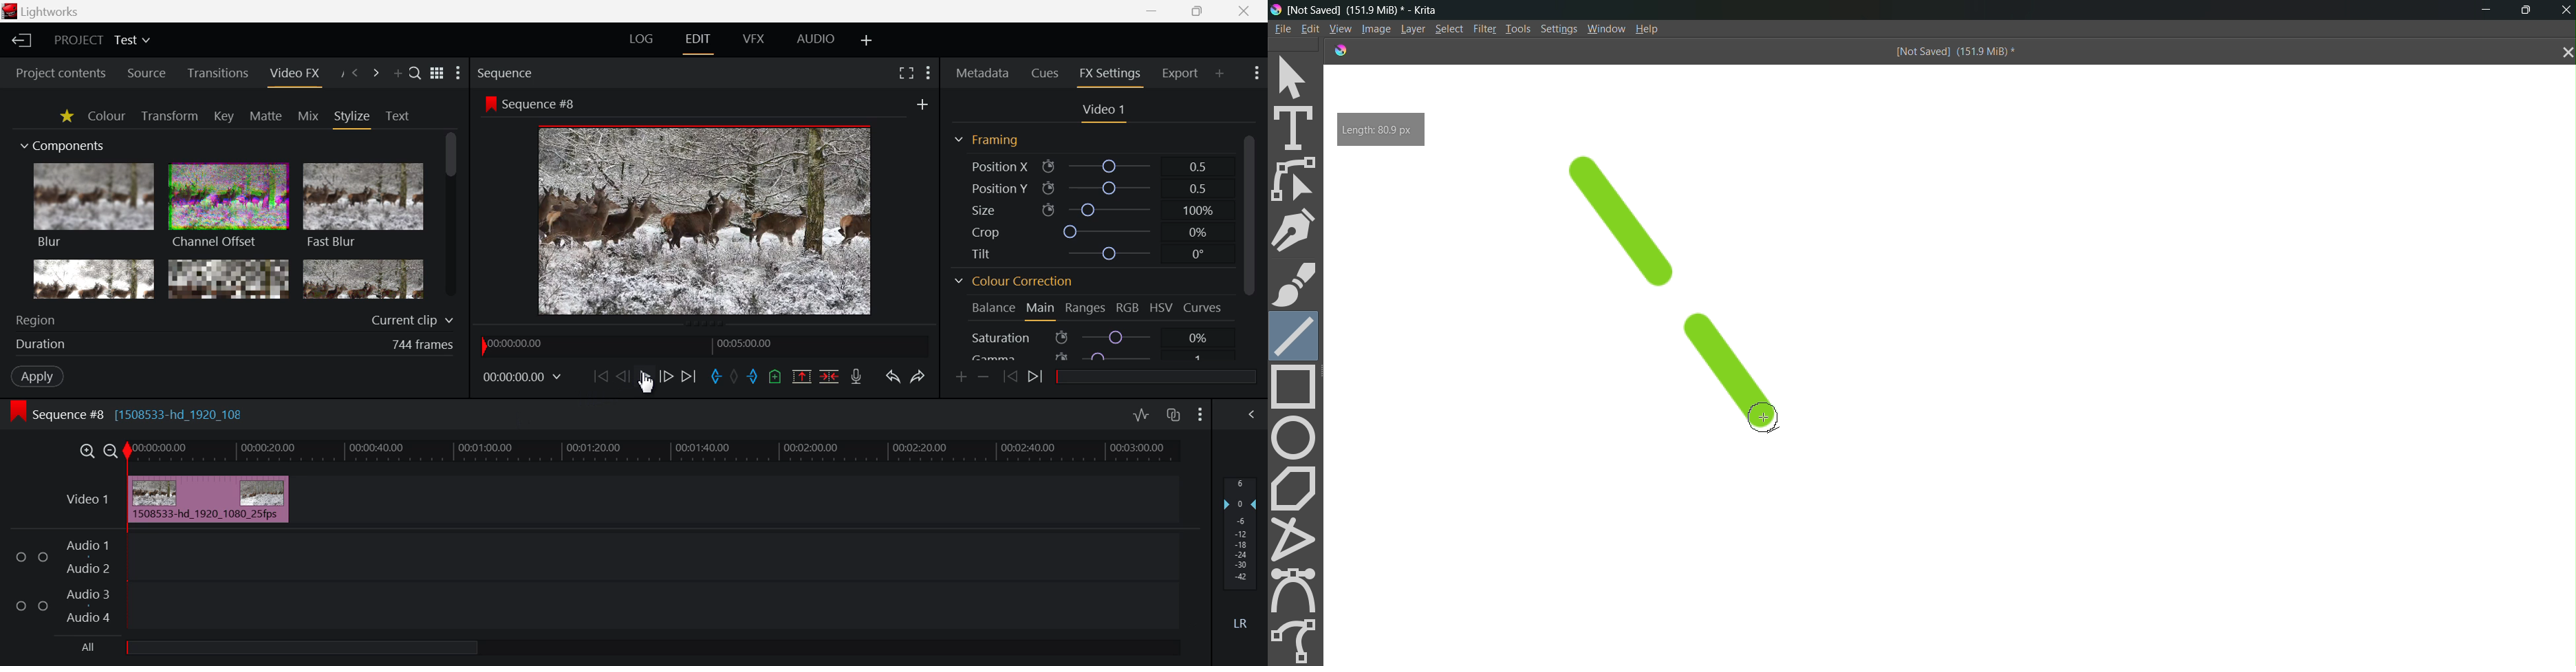 The image size is (2576, 672). What do you see at coordinates (398, 73) in the screenshot?
I see `Add Panel` at bounding box center [398, 73].